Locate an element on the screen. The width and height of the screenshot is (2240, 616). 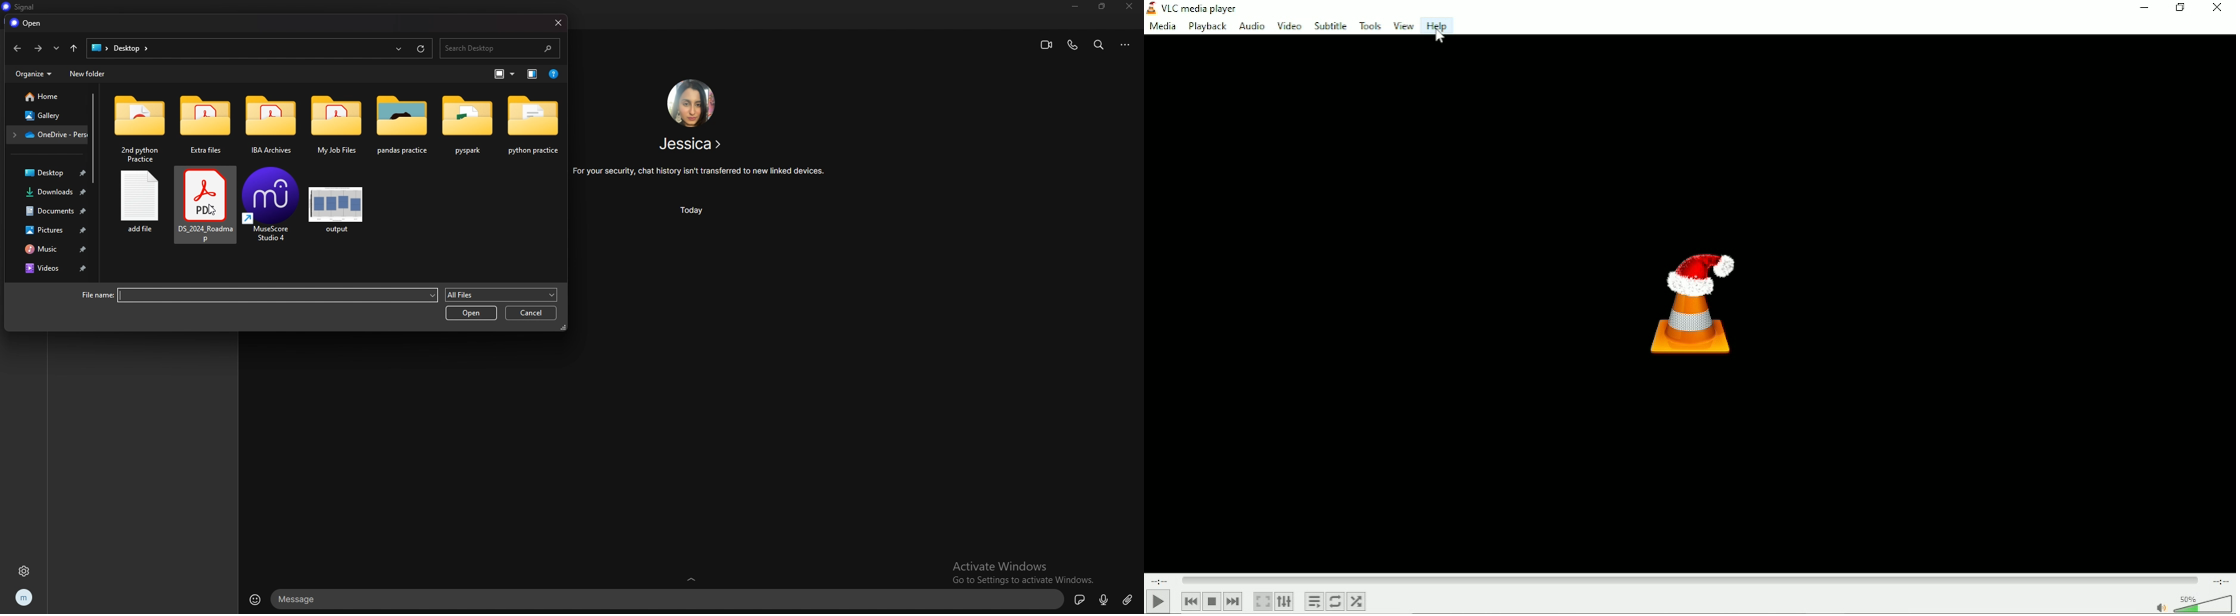
all files is located at coordinates (500, 294).